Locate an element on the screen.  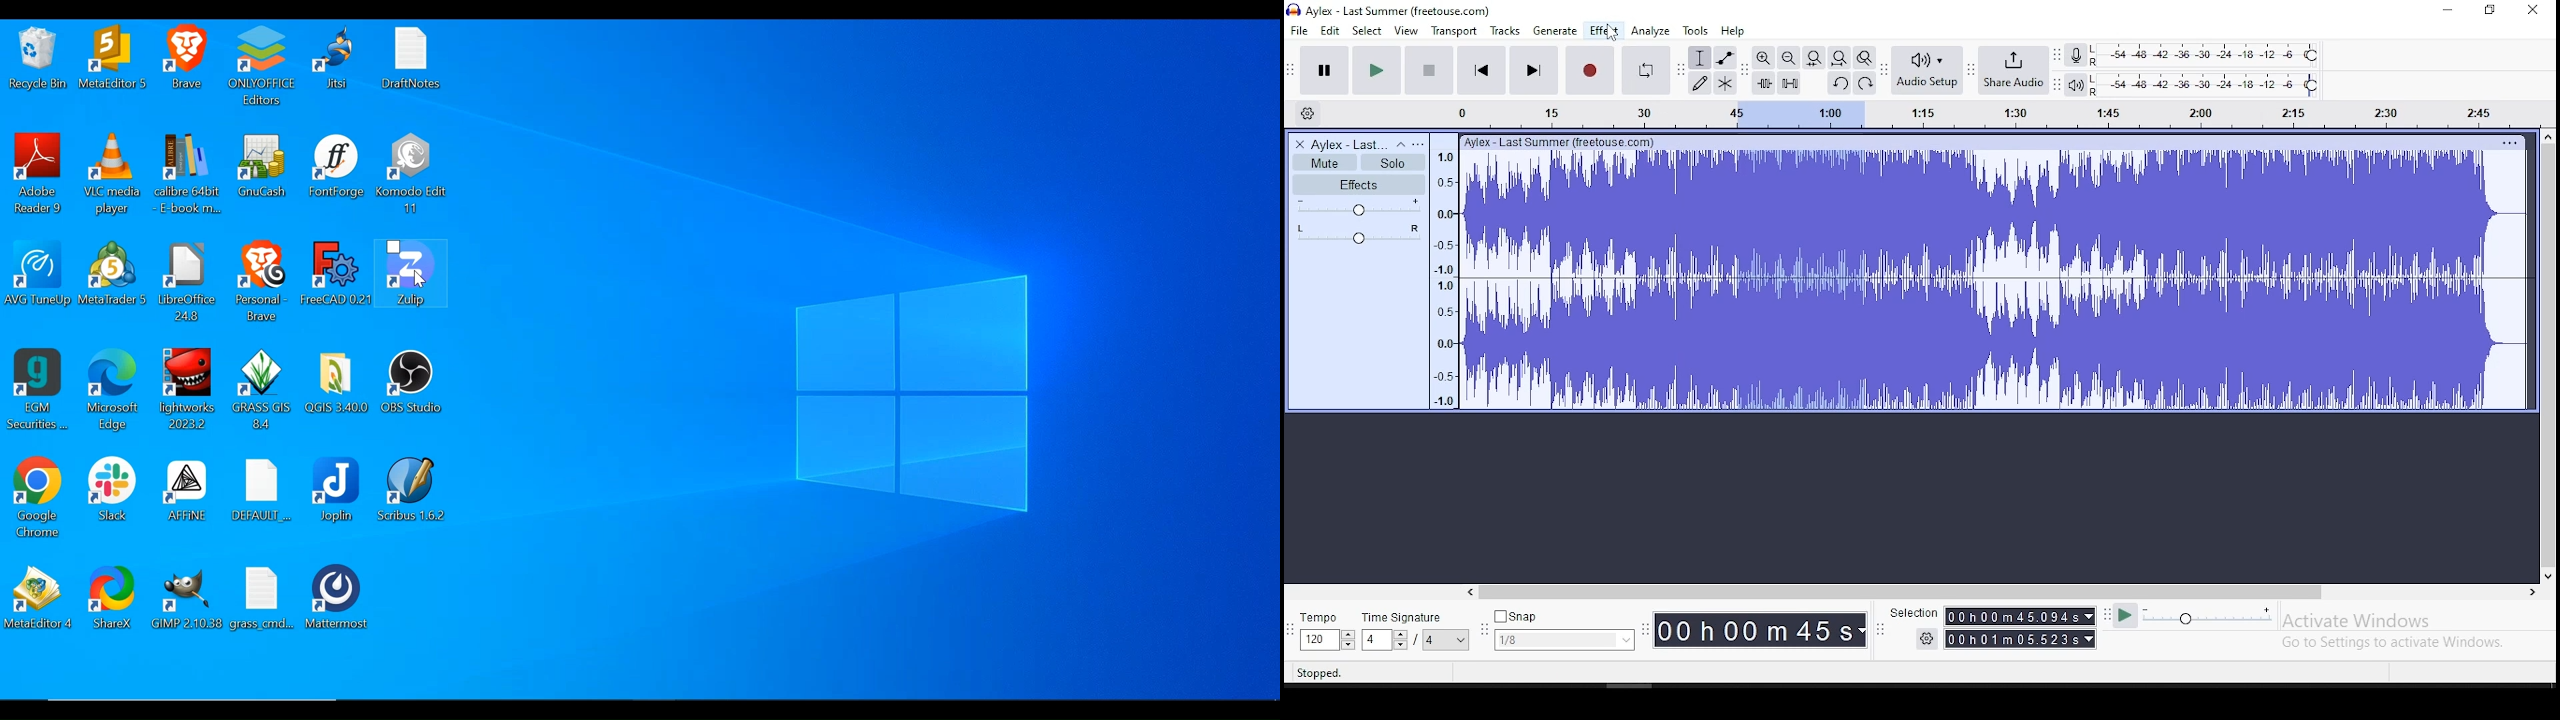
Fontforge Desktop icon is located at coordinates (337, 165).